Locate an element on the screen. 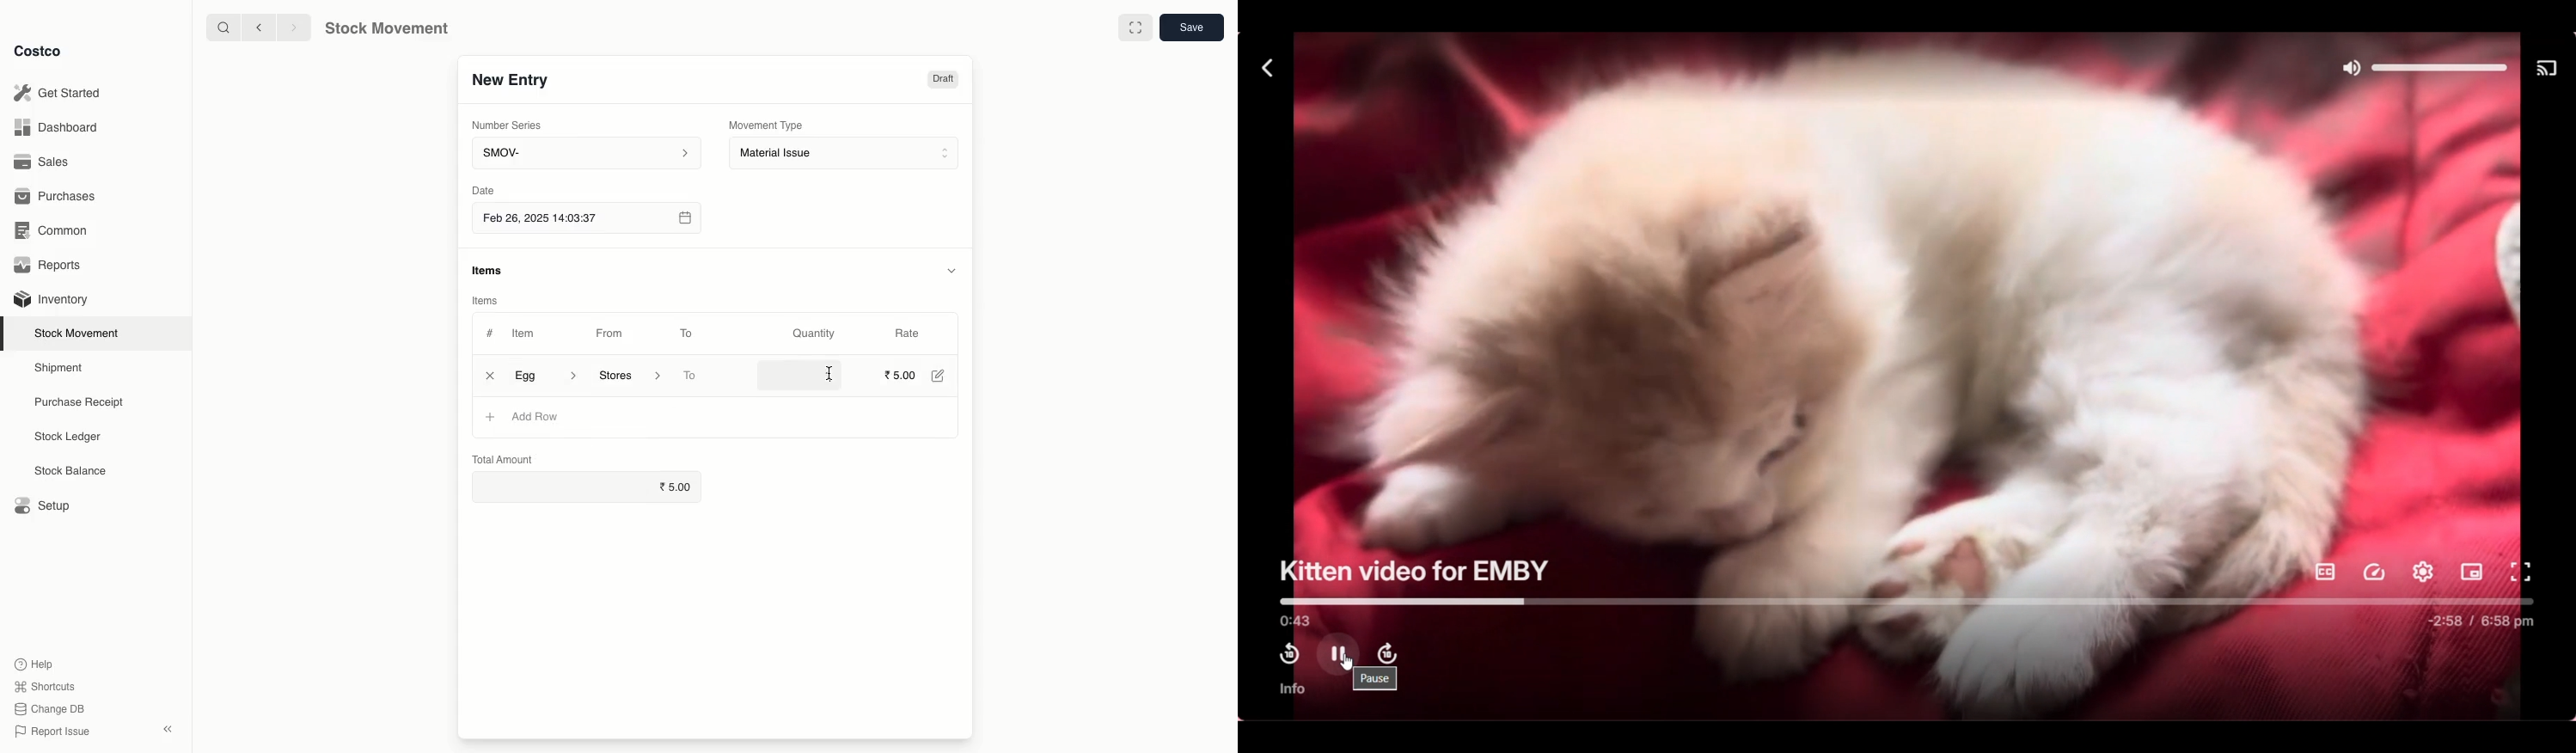 The height and width of the screenshot is (756, 2576). Close is located at coordinates (488, 376).